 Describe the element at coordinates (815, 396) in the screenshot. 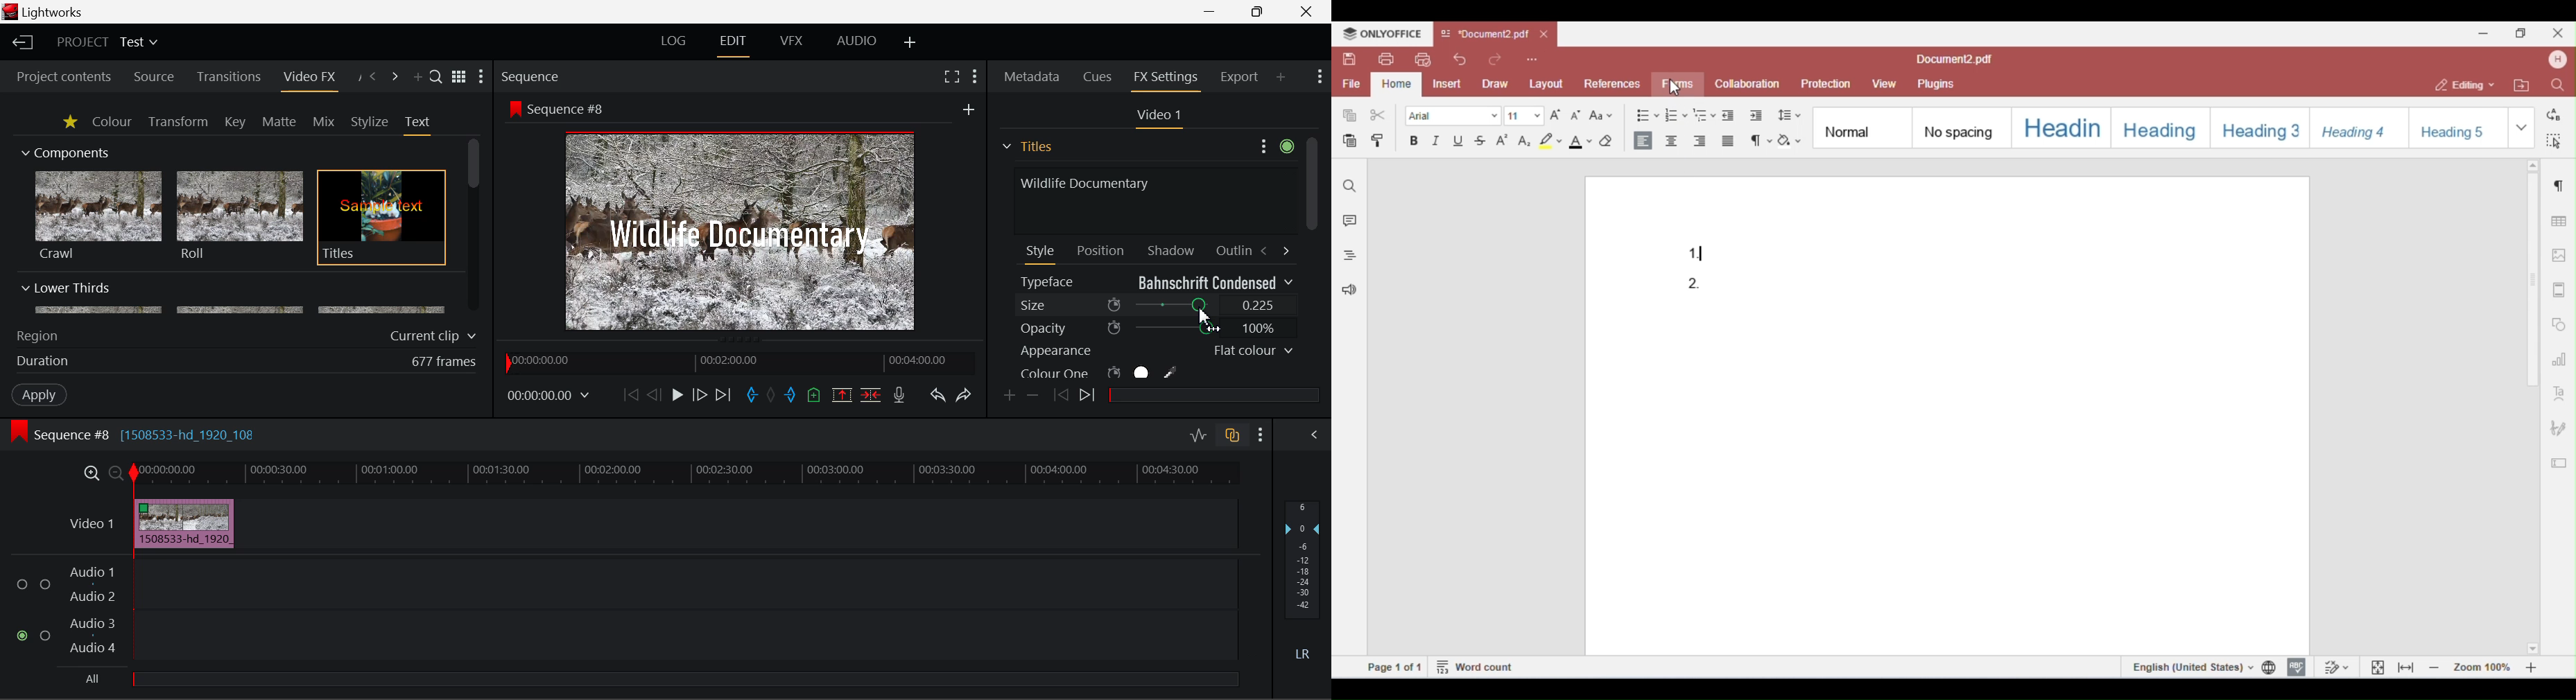

I see `Mark Cue` at that location.